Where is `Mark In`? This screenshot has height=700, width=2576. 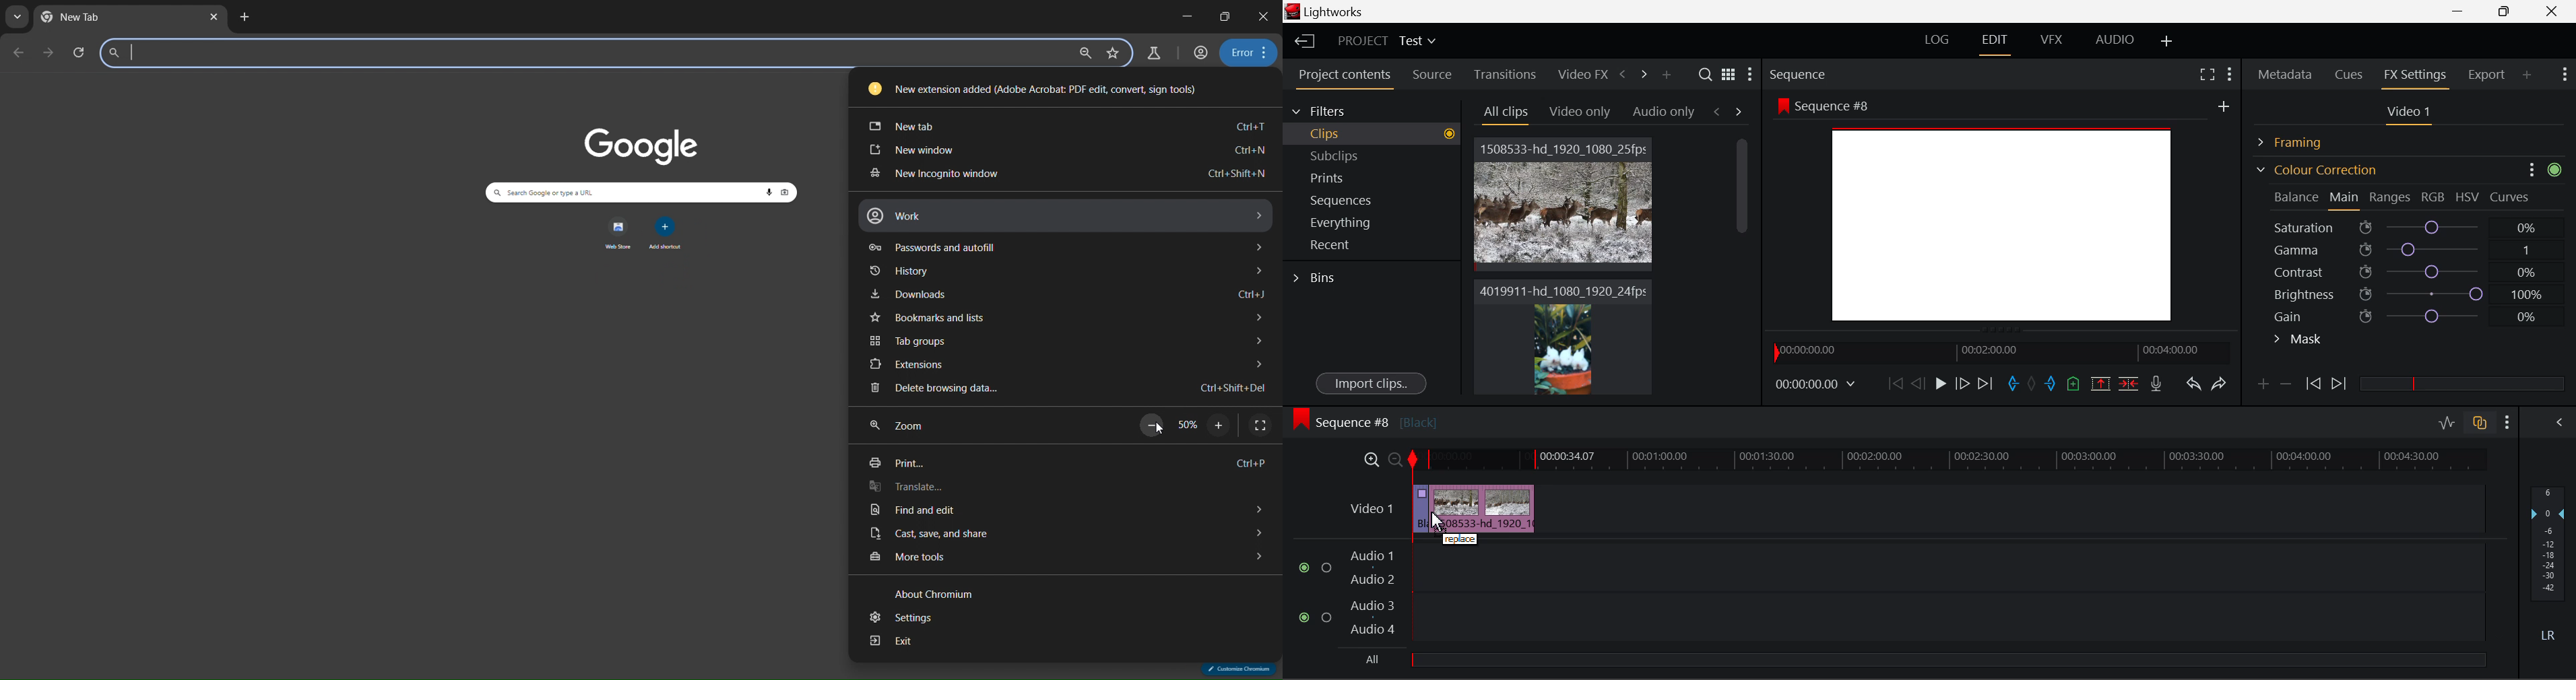
Mark In is located at coordinates (2014, 384).